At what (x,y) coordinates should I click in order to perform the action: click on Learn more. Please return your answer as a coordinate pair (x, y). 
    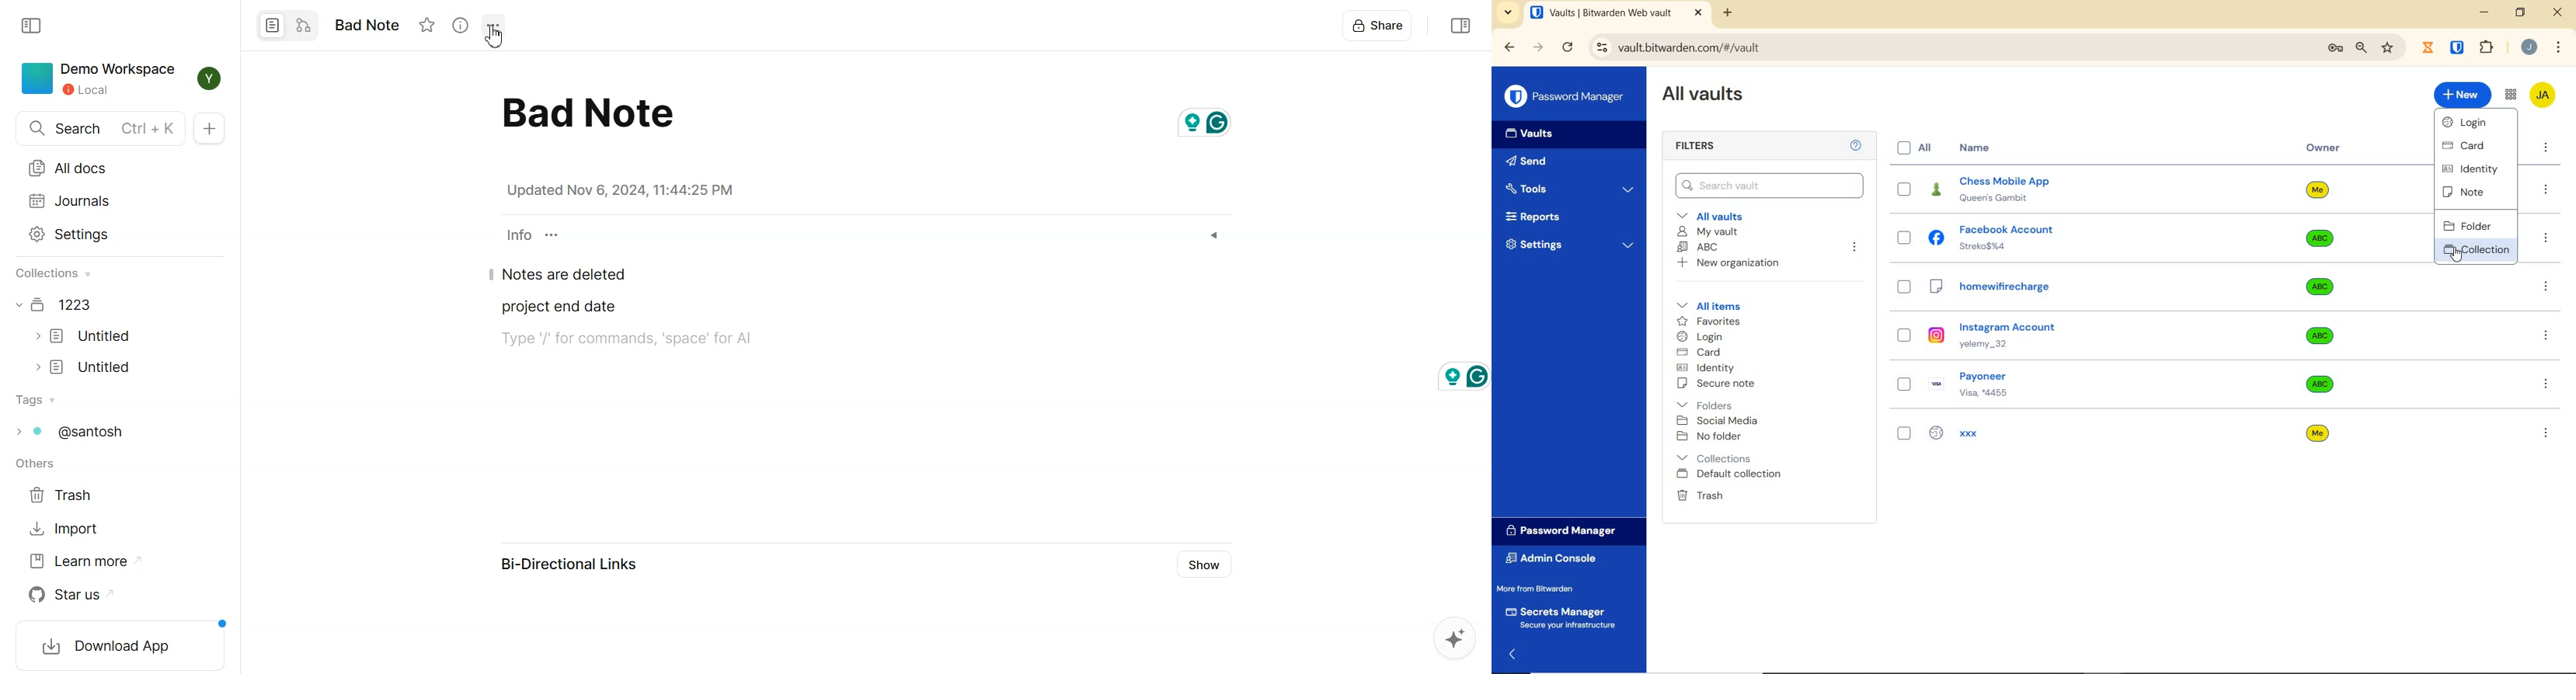
    Looking at the image, I should click on (84, 561).